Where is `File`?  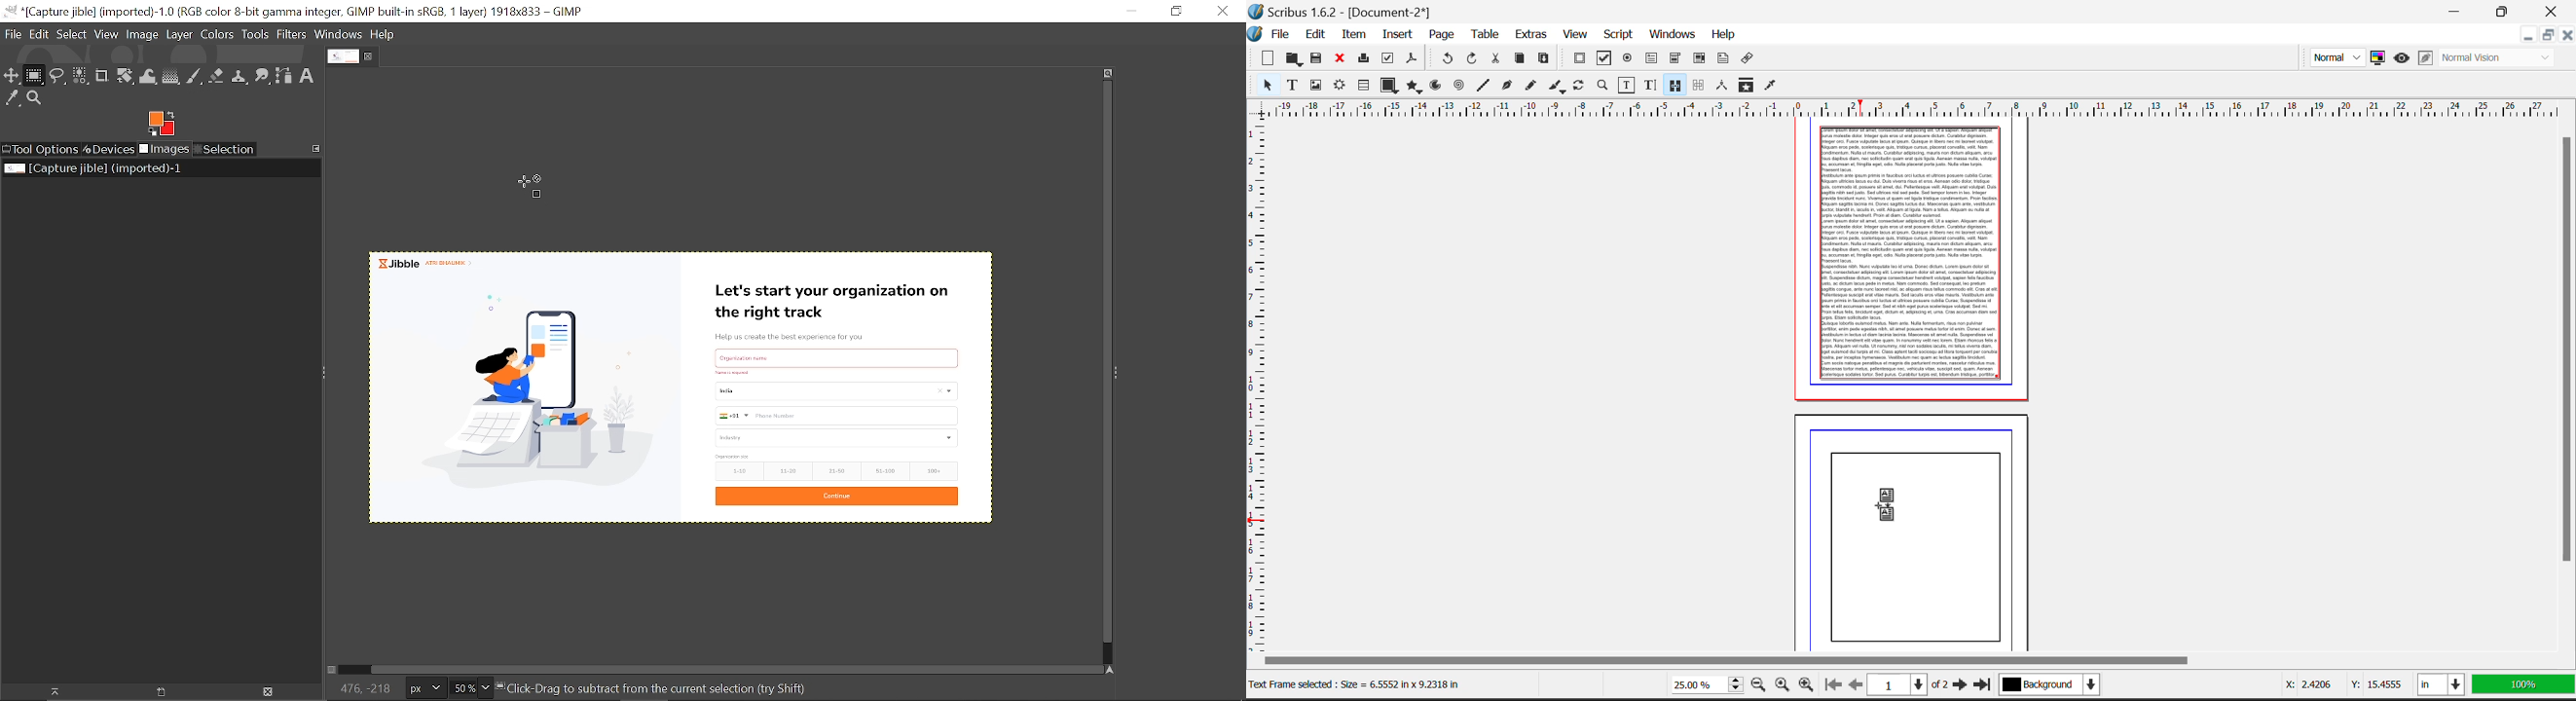
File is located at coordinates (1284, 35).